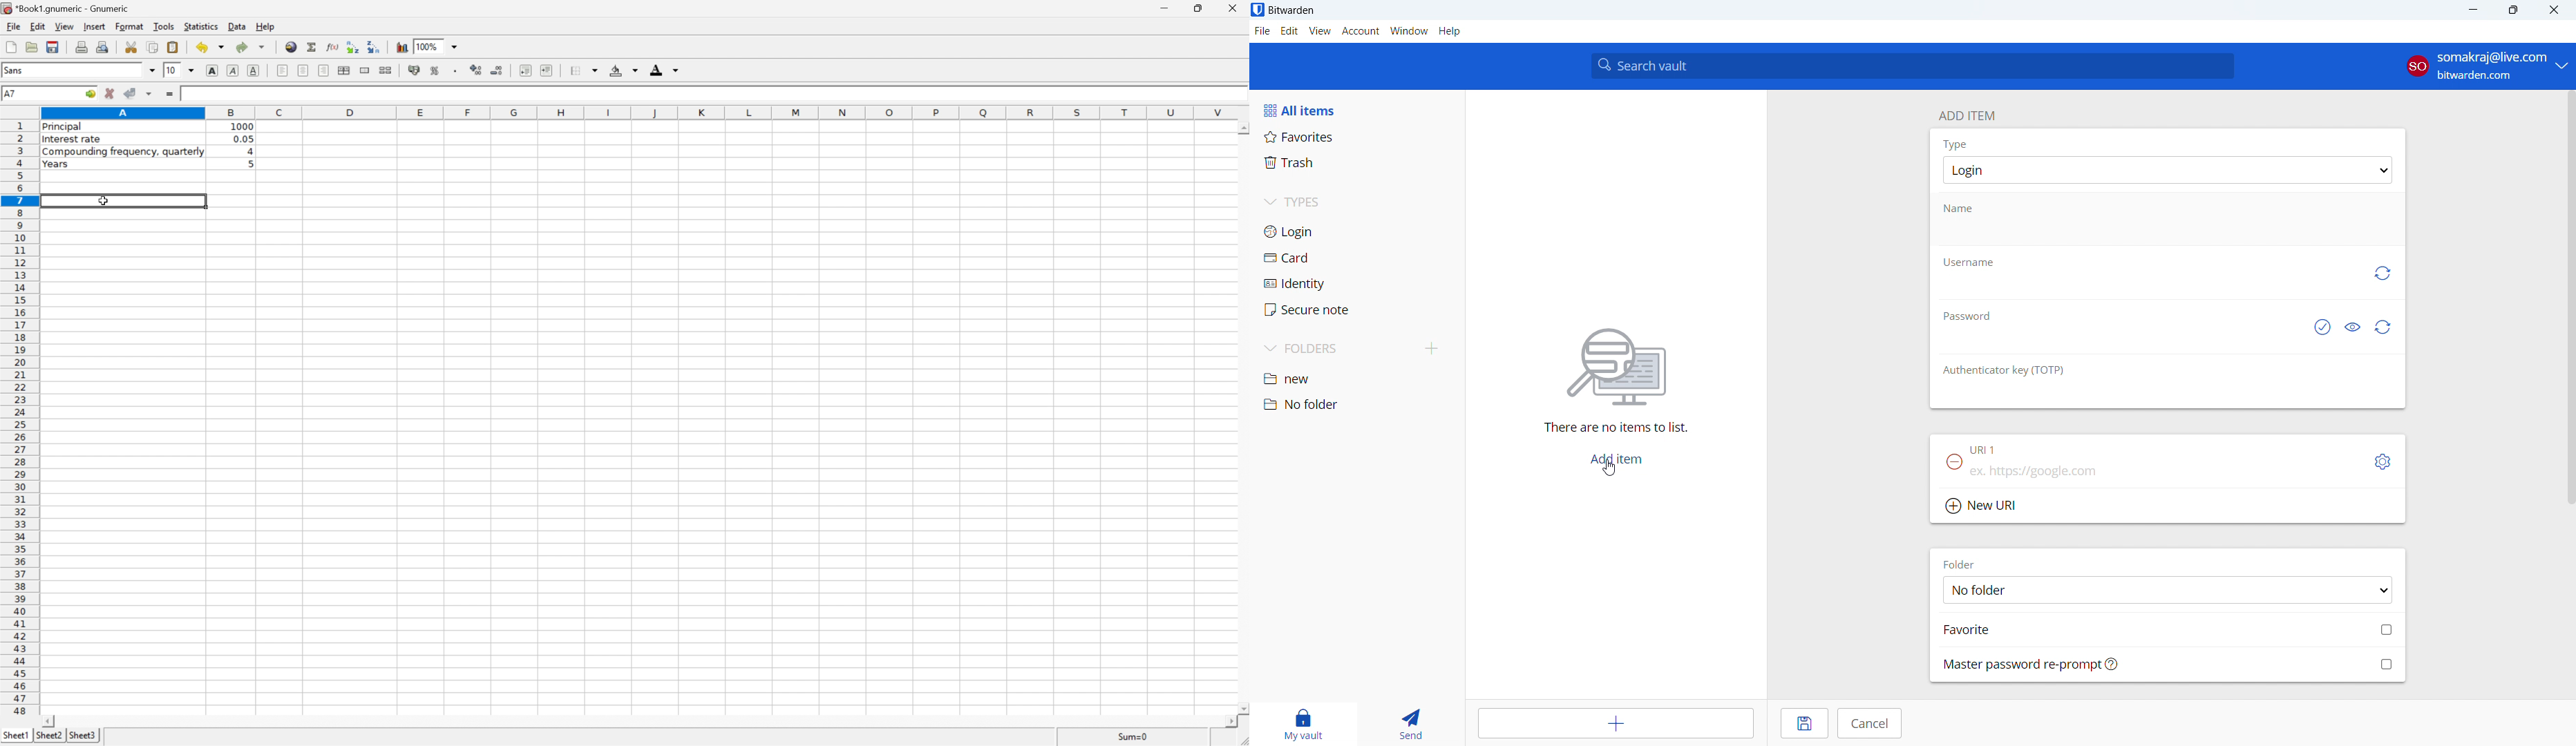 This screenshot has width=2576, height=756. Describe the element at coordinates (104, 202) in the screenshot. I see `cursor` at that location.